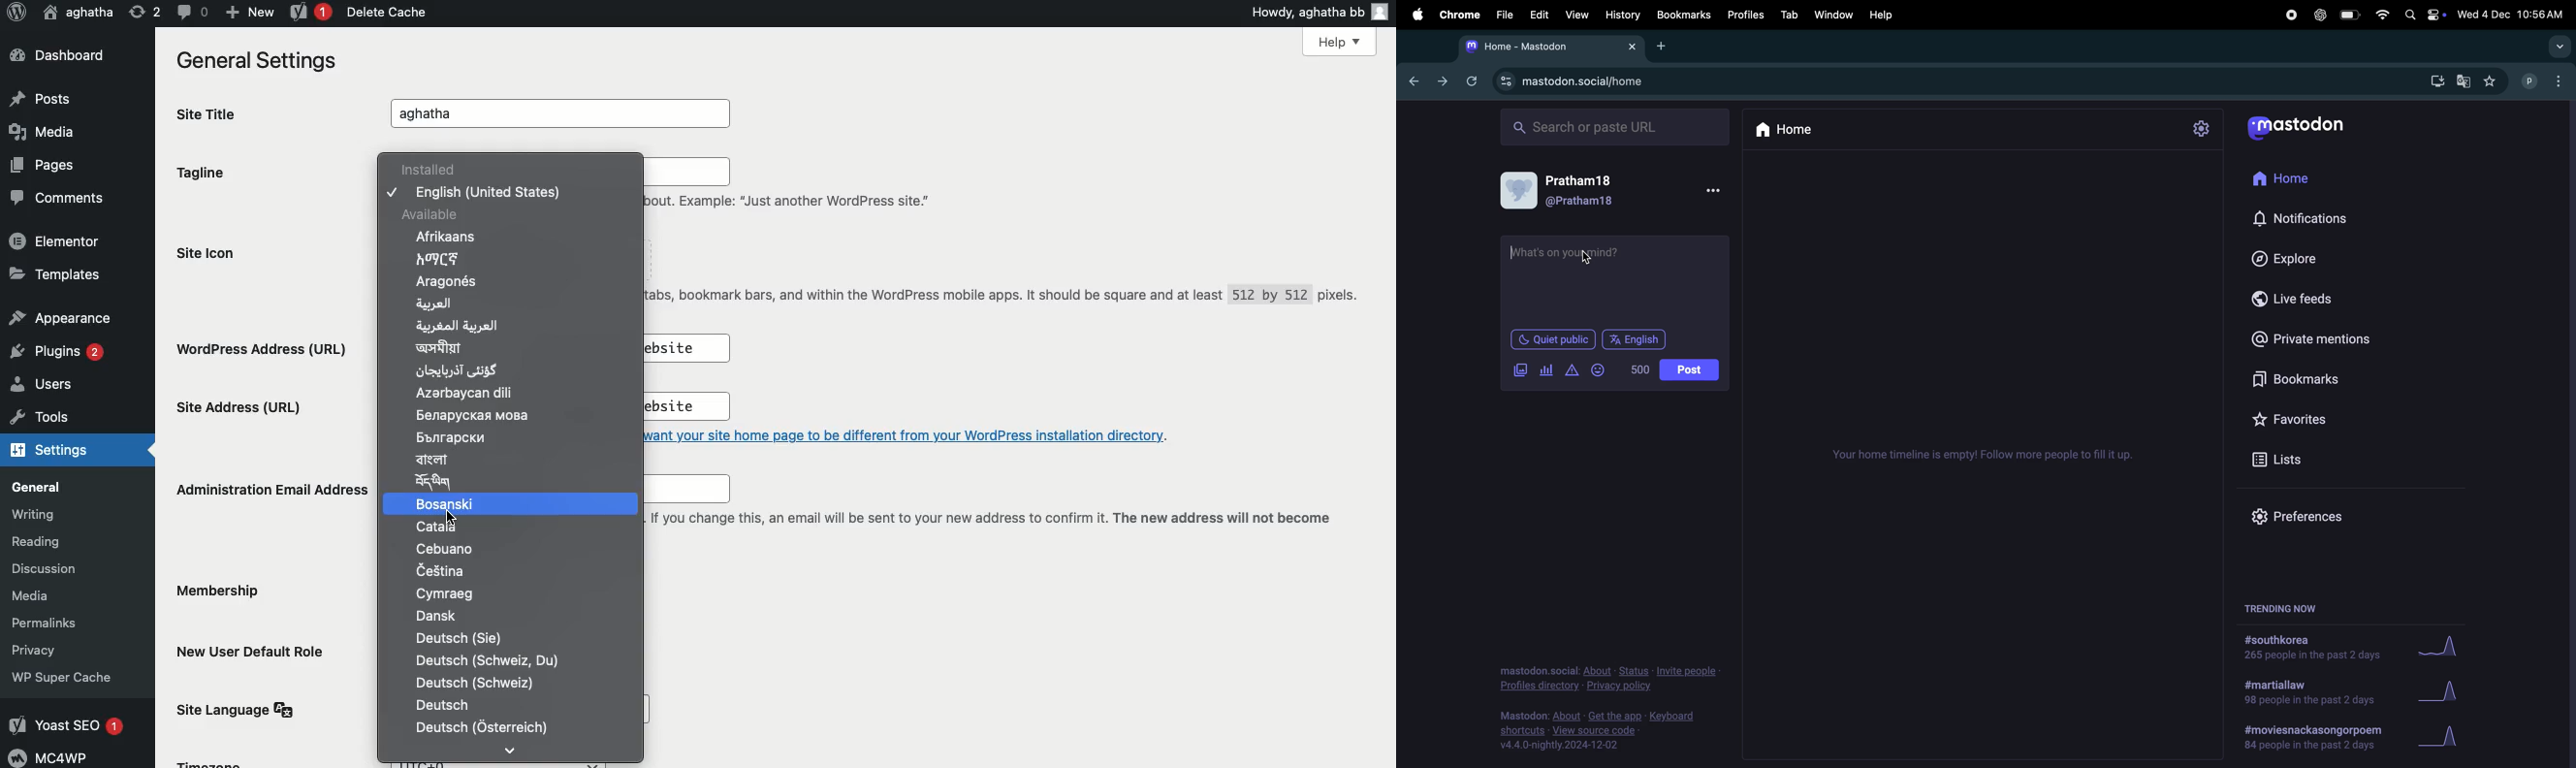  I want to click on Tab, so click(1790, 14).